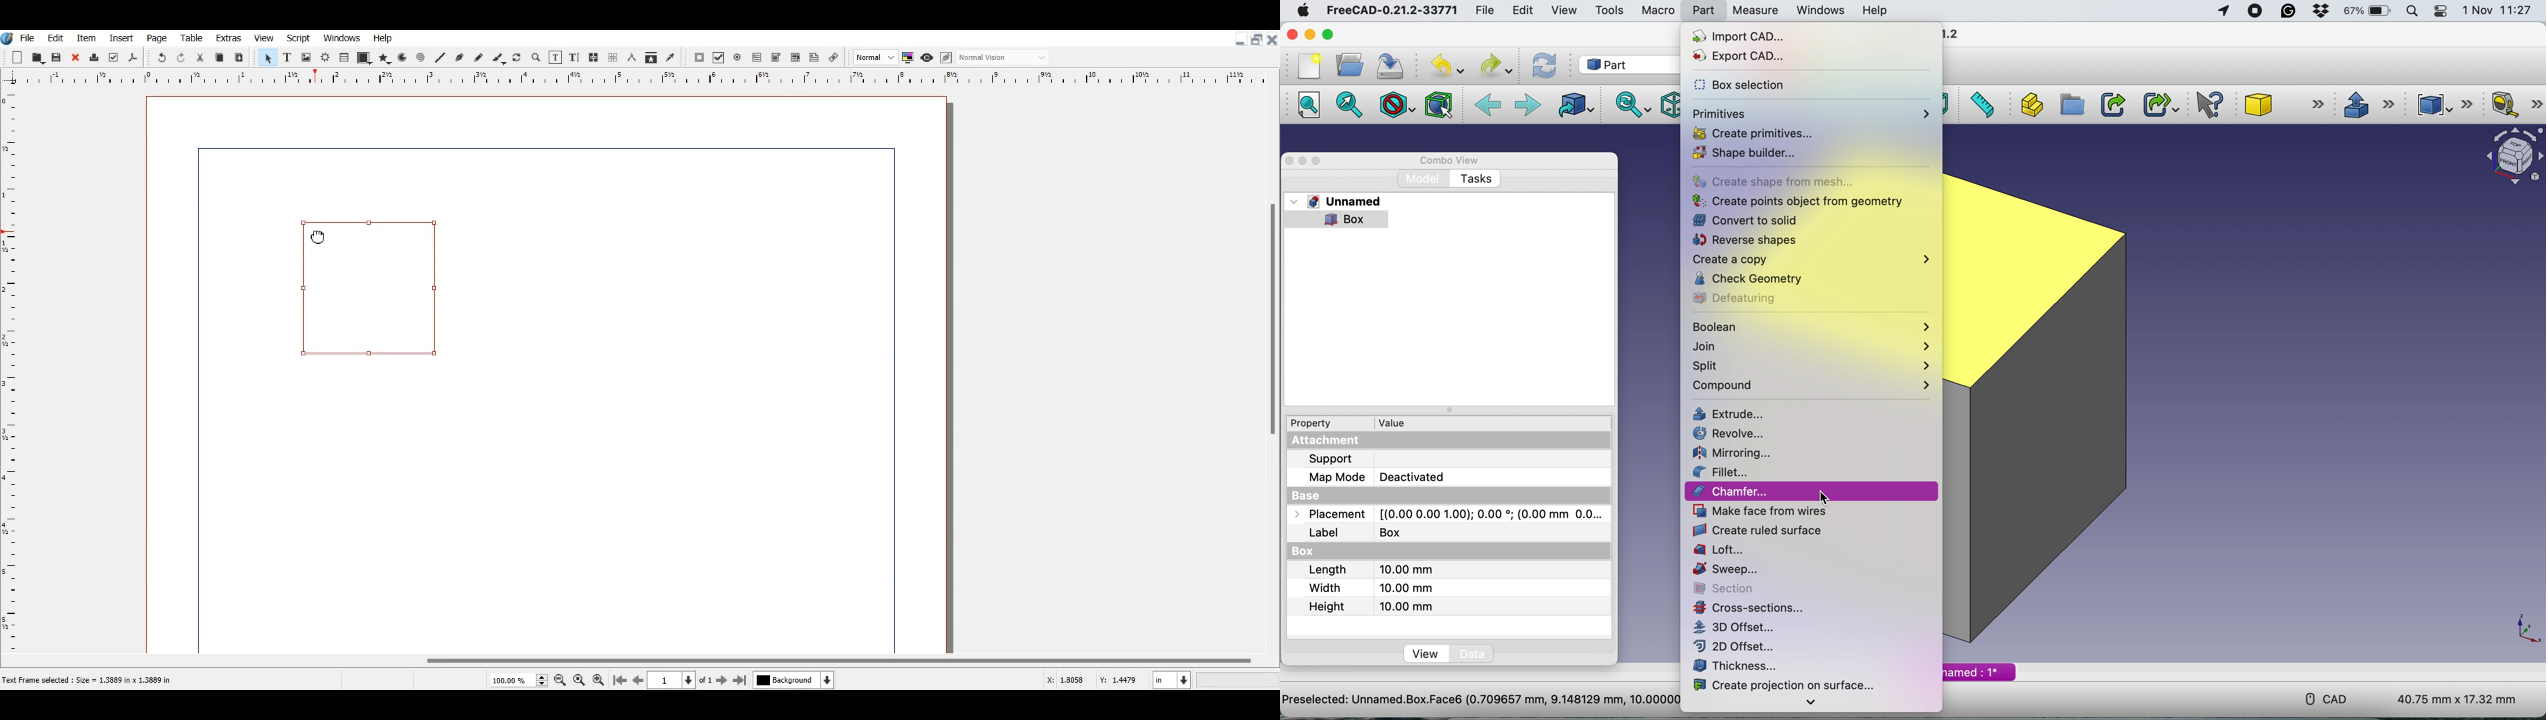  Describe the element at coordinates (1272, 39) in the screenshot. I see `Close` at that location.